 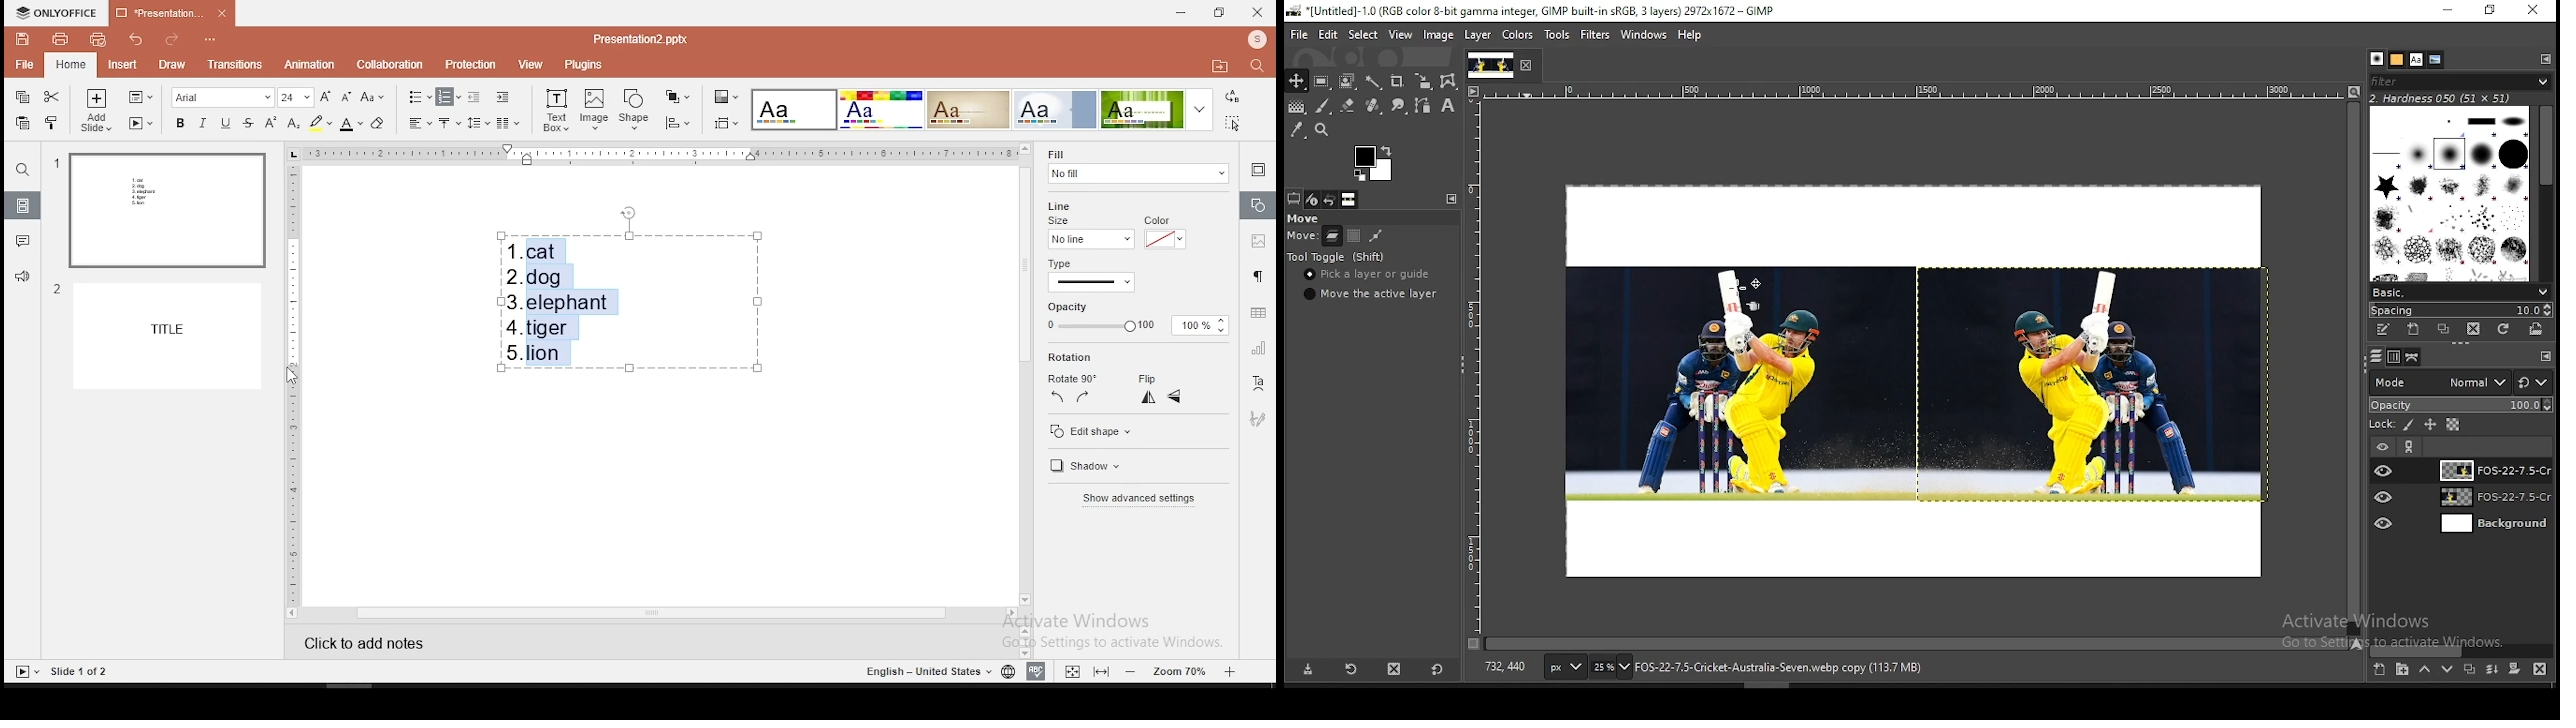 What do you see at coordinates (1446, 107) in the screenshot?
I see `text tool` at bounding box center [1446, 107].